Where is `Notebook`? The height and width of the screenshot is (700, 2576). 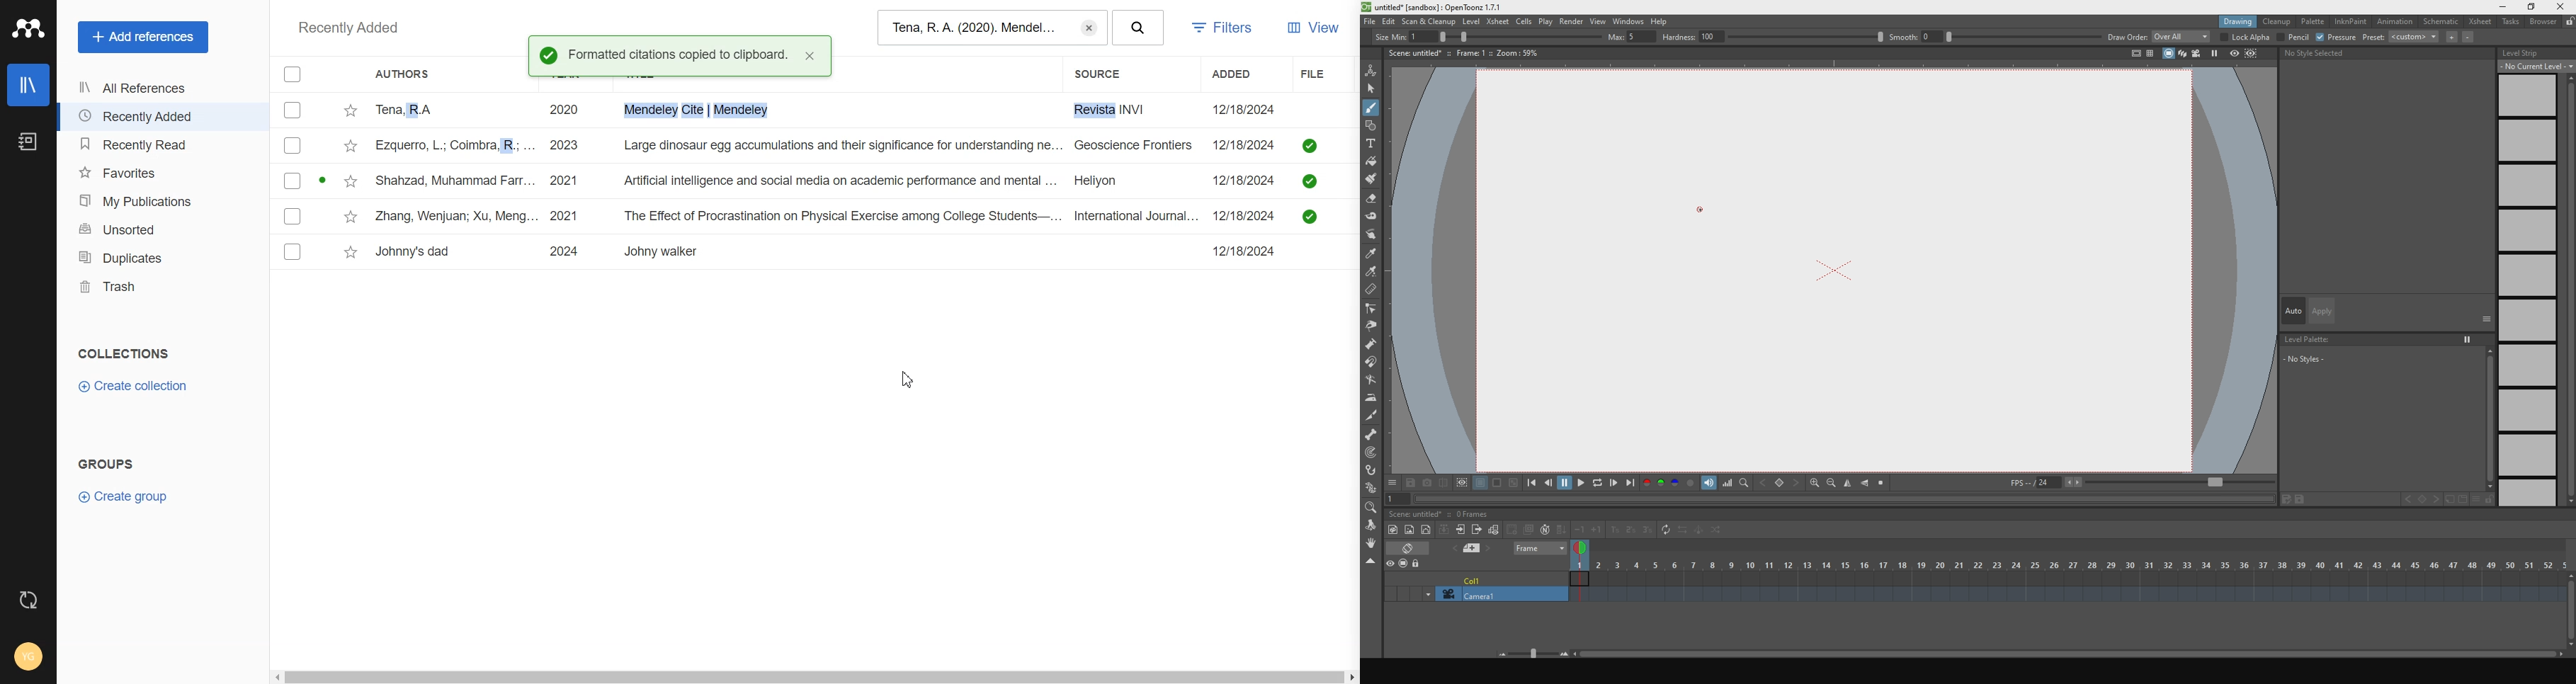
Notebook is located at coordinates (28, 141).